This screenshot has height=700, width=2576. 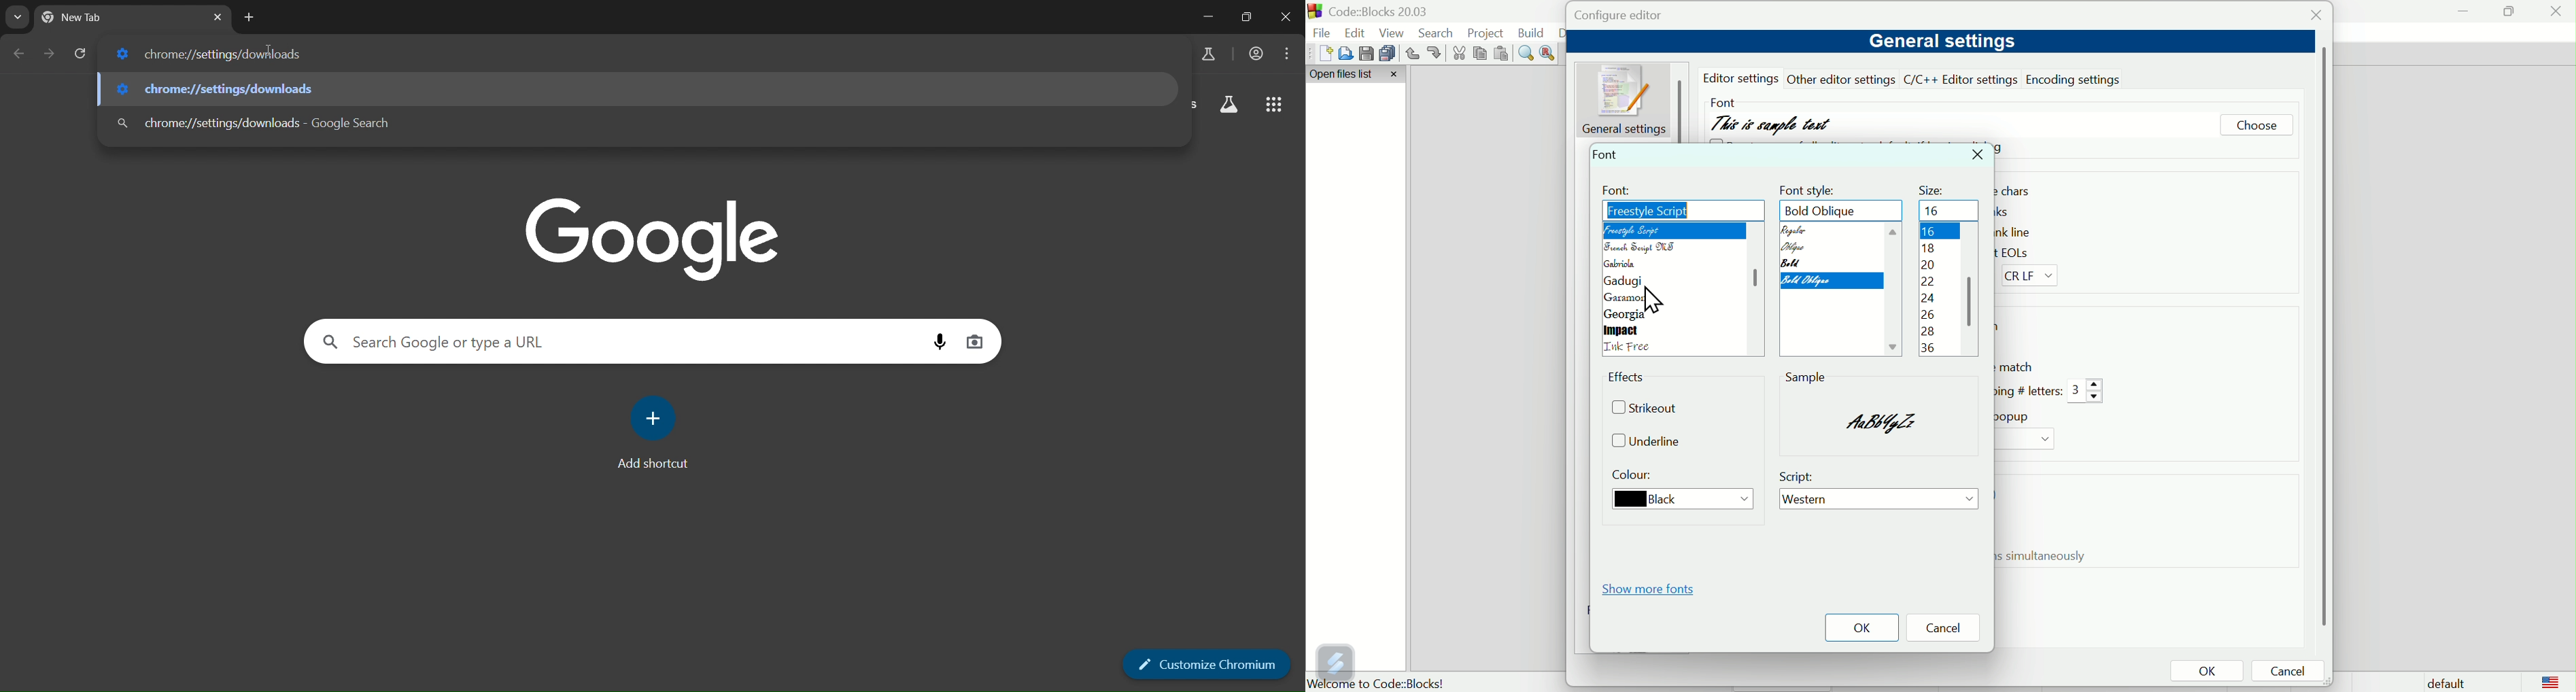 What do you see at coordinates (1934, 187) in the screenshot?
I see `Size` at bounding box center [1934, 187].